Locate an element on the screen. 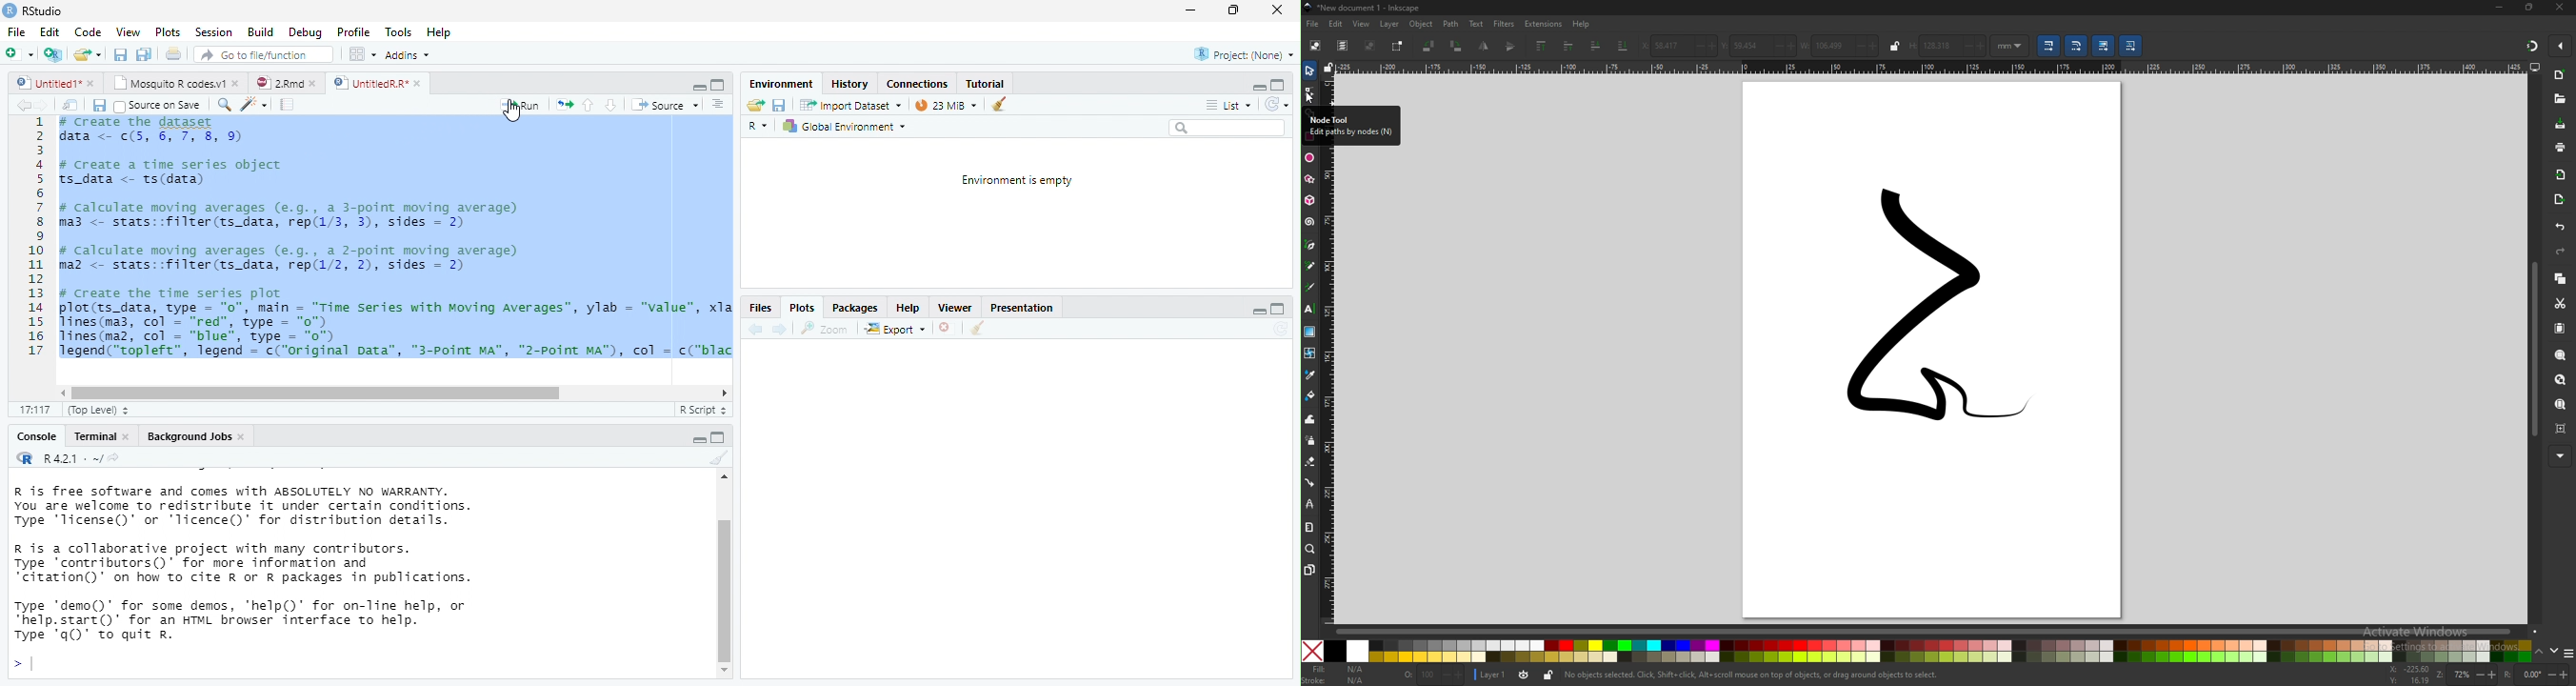 Image resolution: width=2576 pixels, height=700 pixels. flip vertically is located at coordinates (1483, 47).